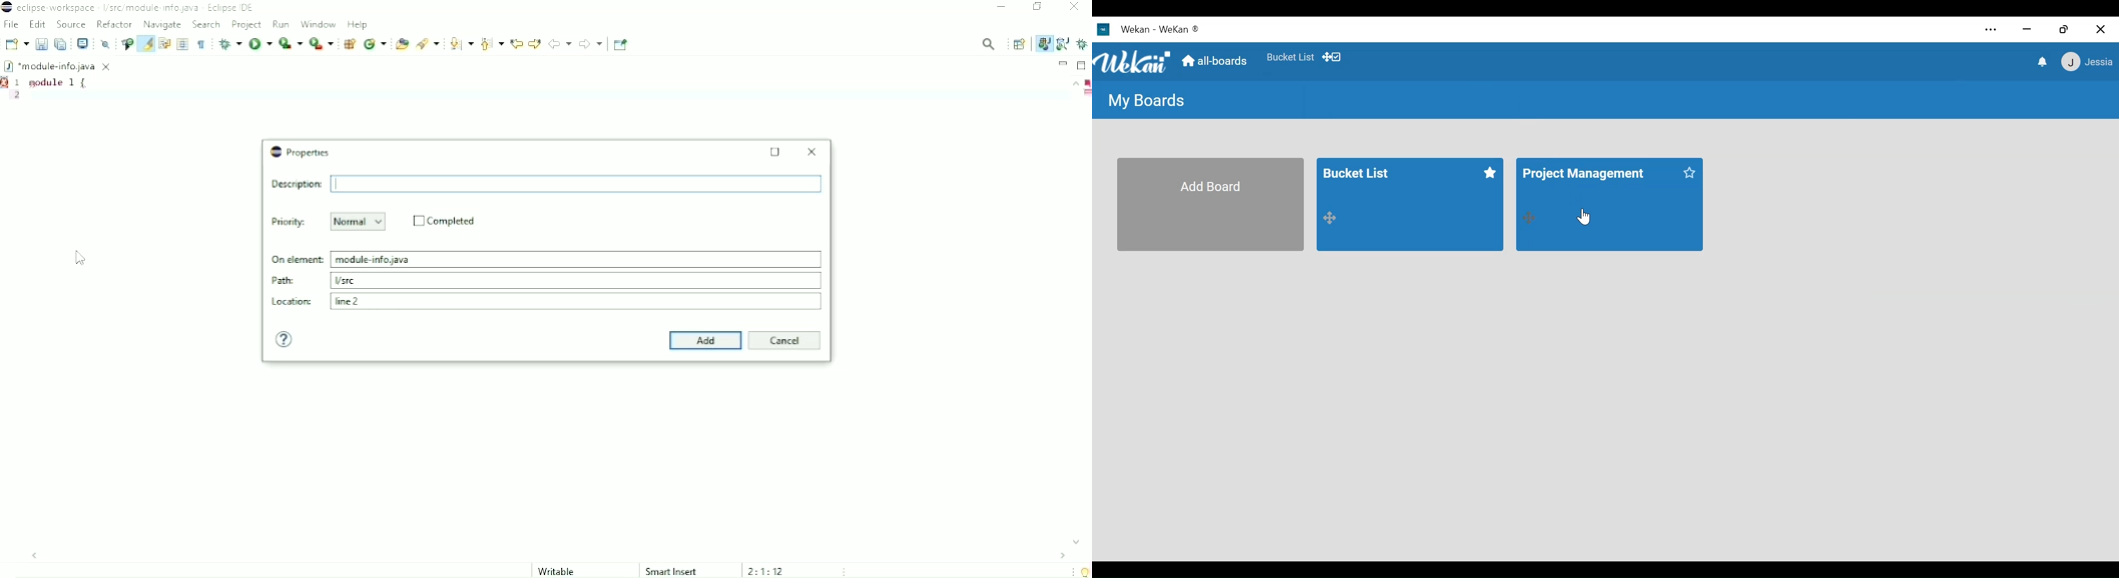 This screenshot has width=2128, height=588. Describe the element at coordinates (260, 43) in the screenshot. I see `Run` at that location.